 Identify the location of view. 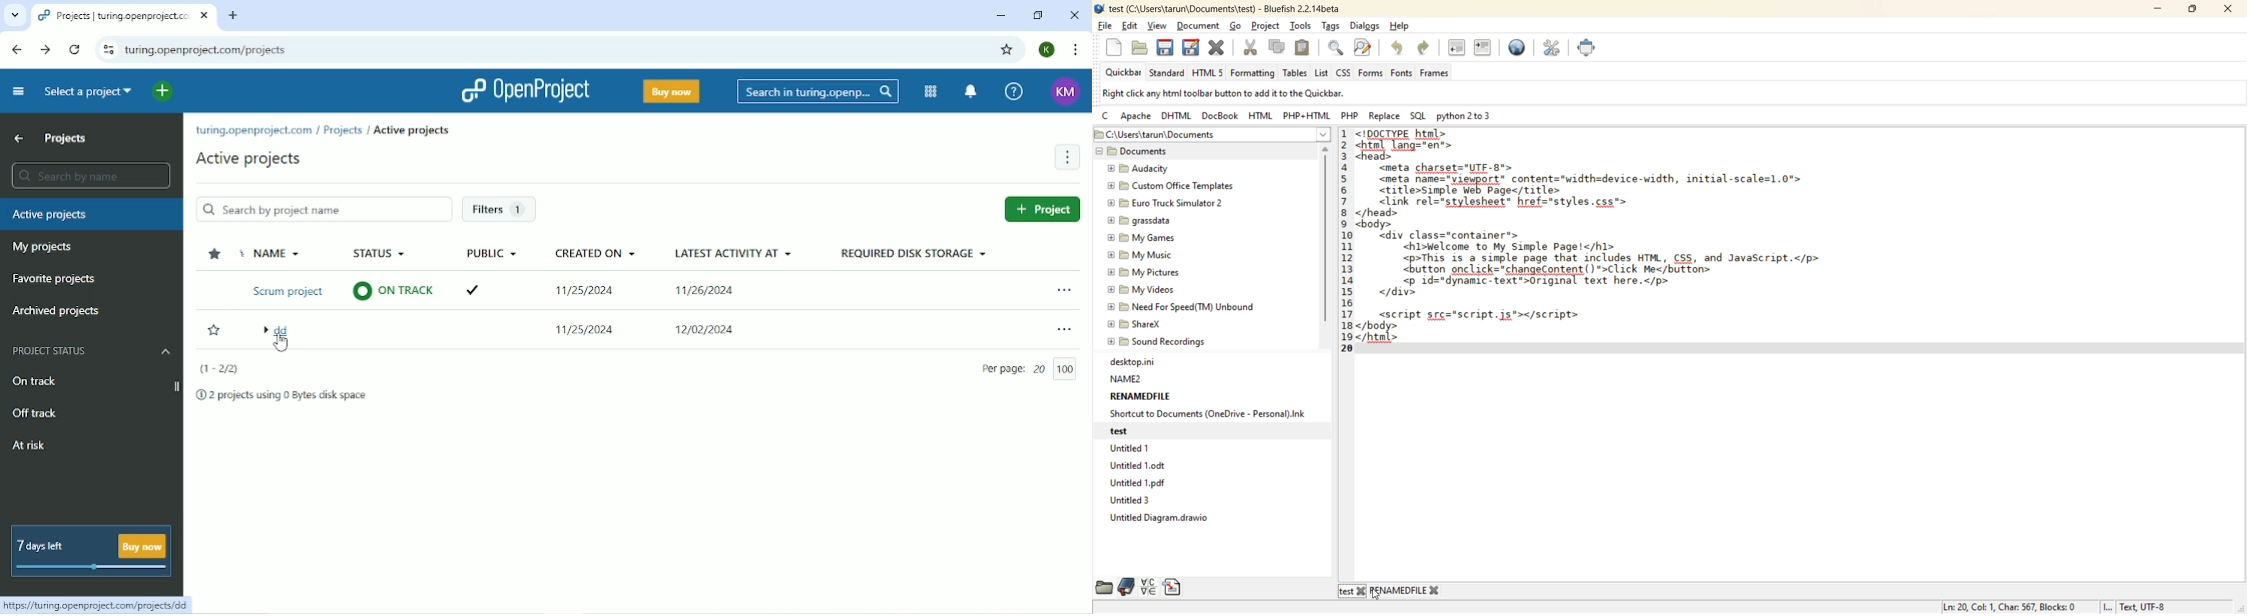
(1159, 24).